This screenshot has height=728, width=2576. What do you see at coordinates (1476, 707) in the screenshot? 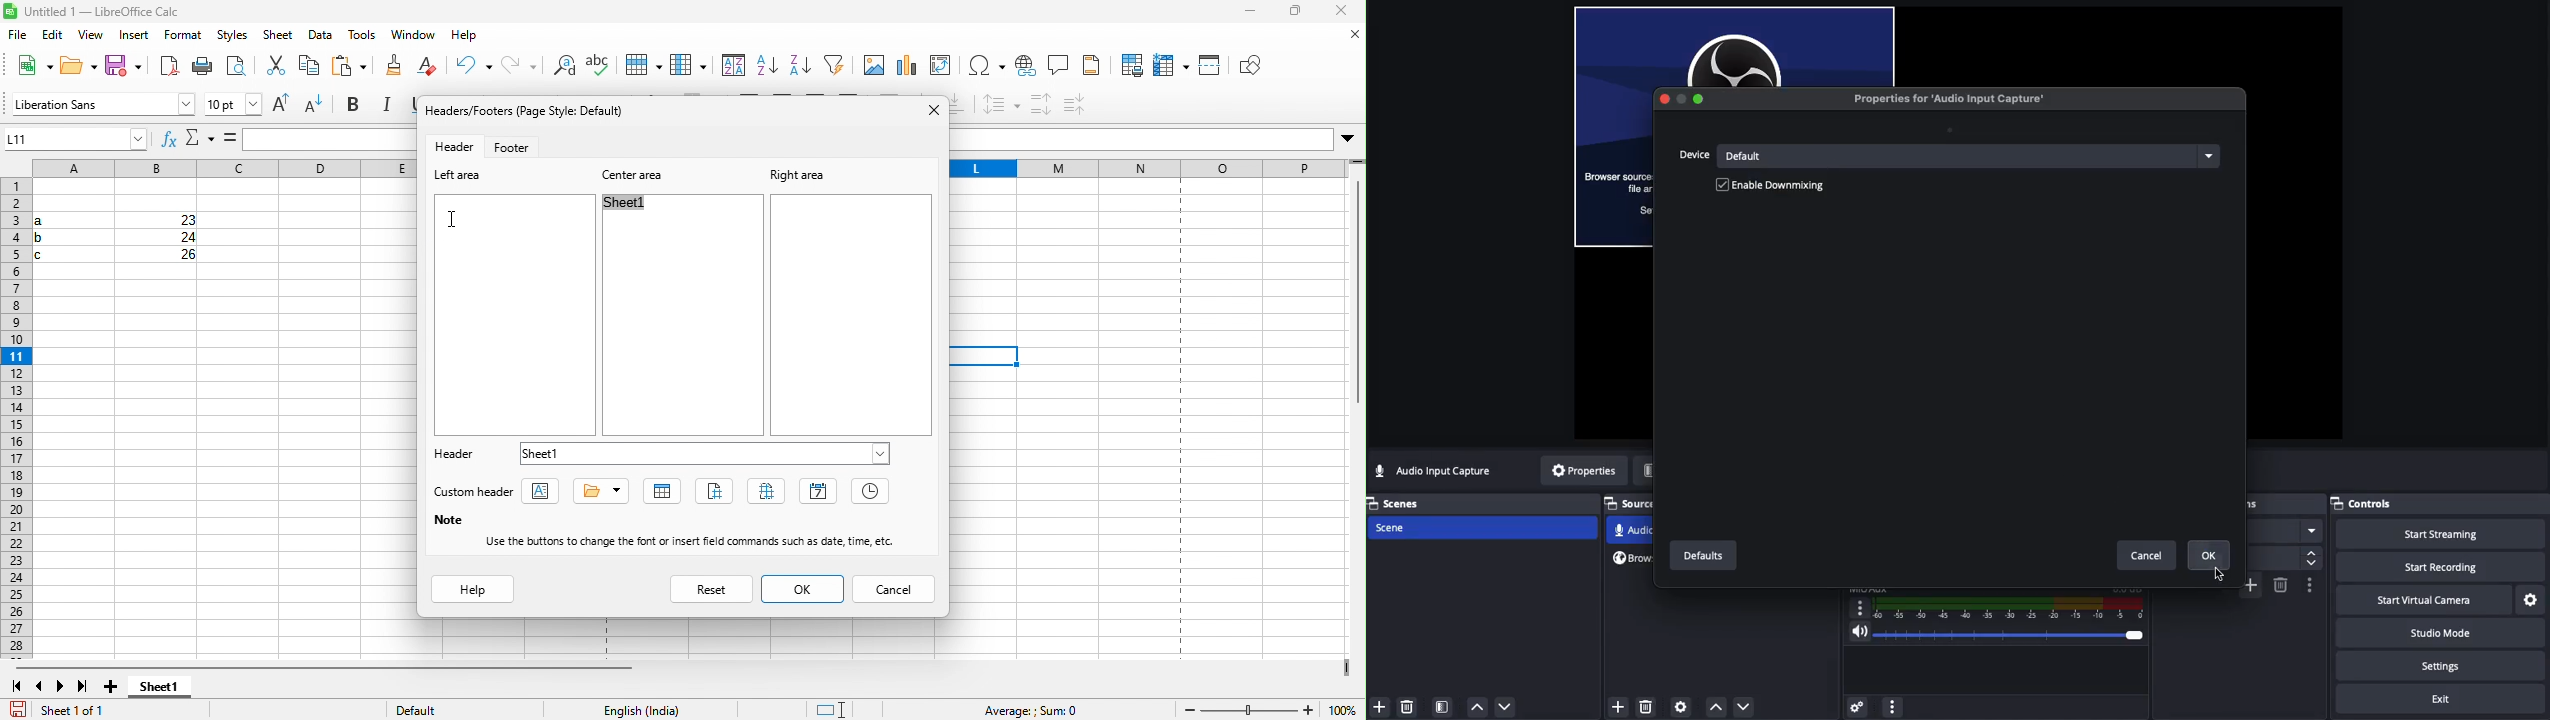
I see `Up` at bounding box center [1476, 707].